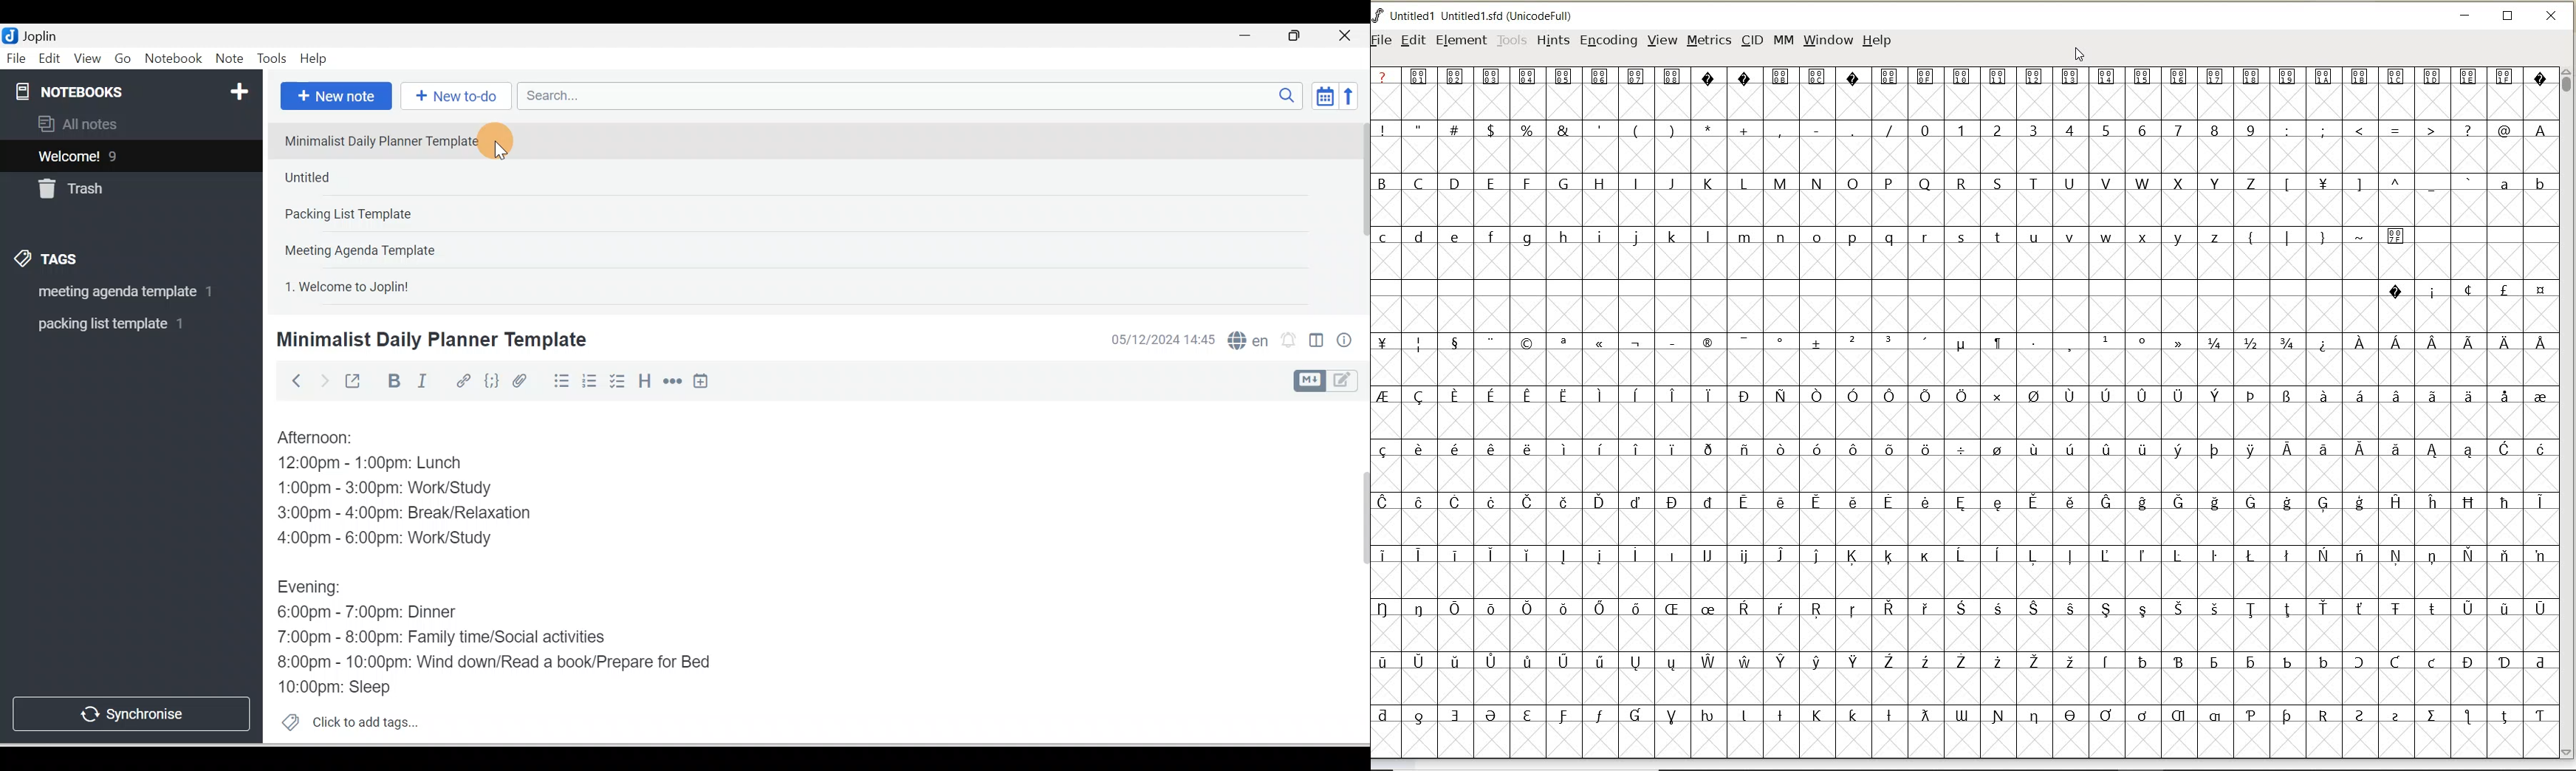  Describe the element at coordinates (392, 381) in the screenshot. I see `Bold` at that location.